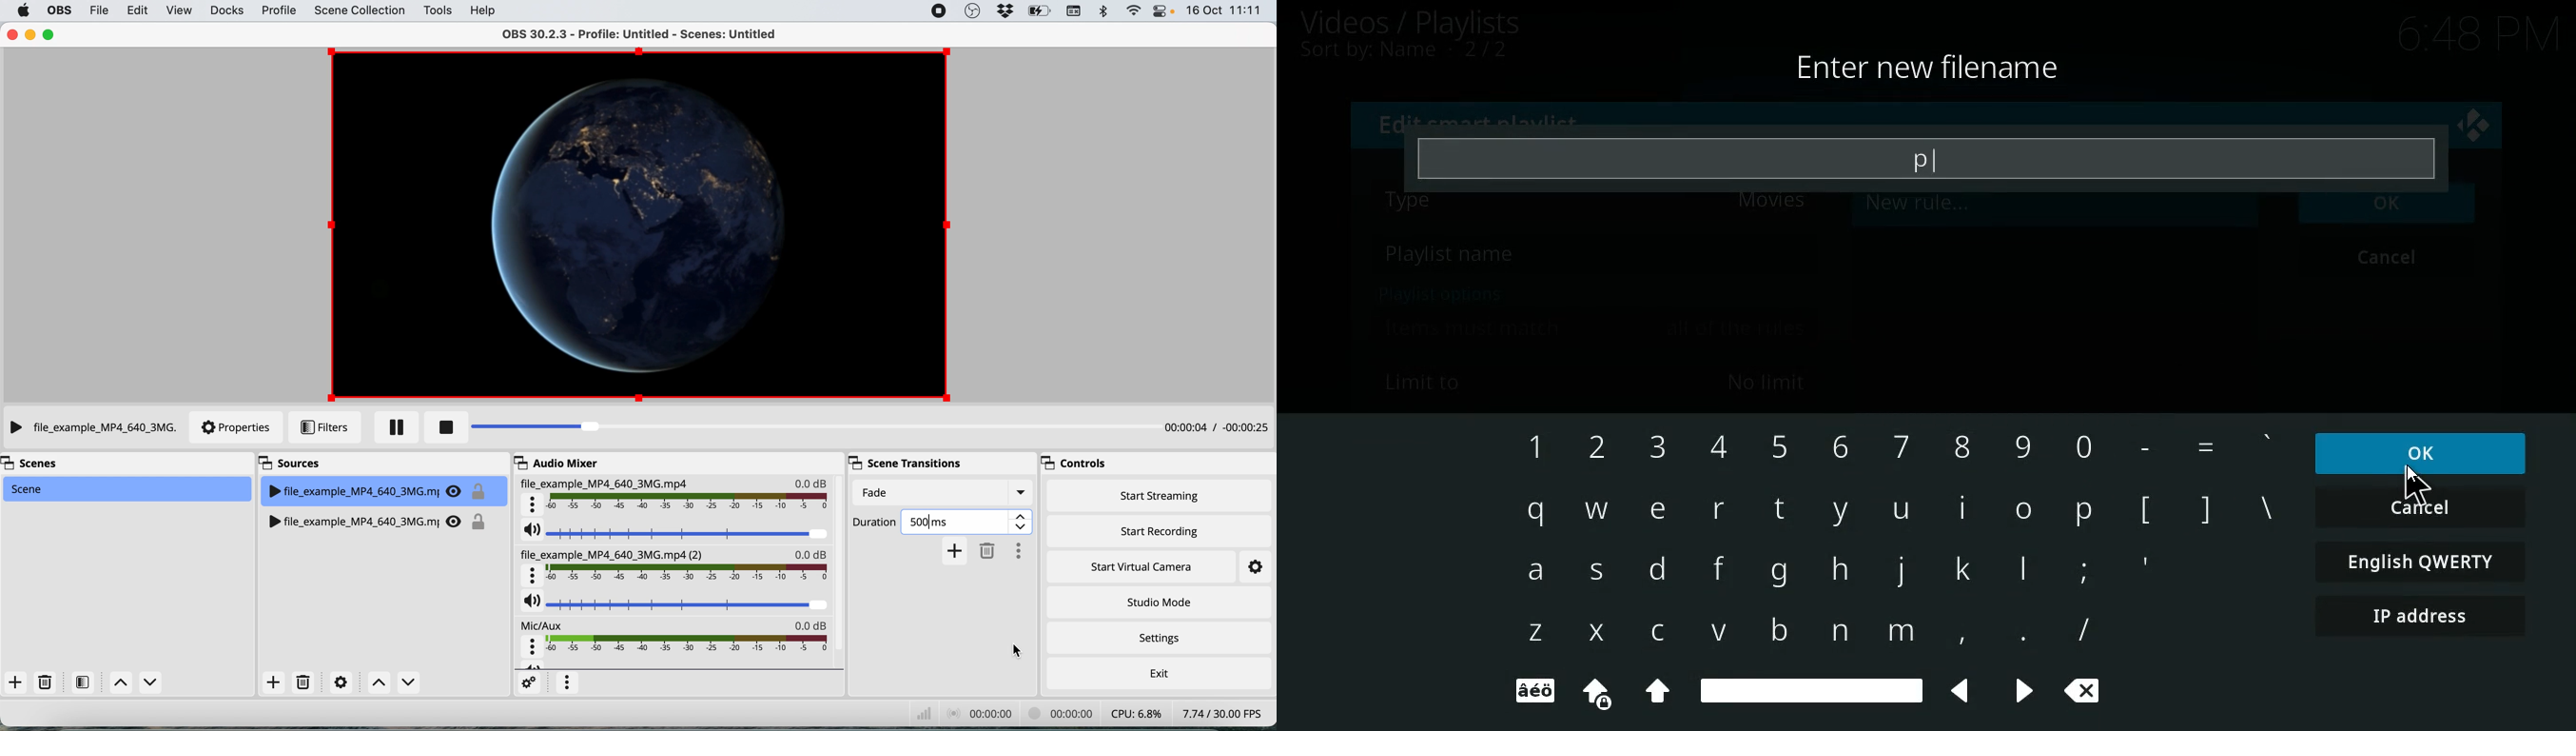 This screenshot has height=756, width=2576. What do you see at coordinates (296, 461) in the screenshot?
I see `sources` at bounding box center [296, 461].